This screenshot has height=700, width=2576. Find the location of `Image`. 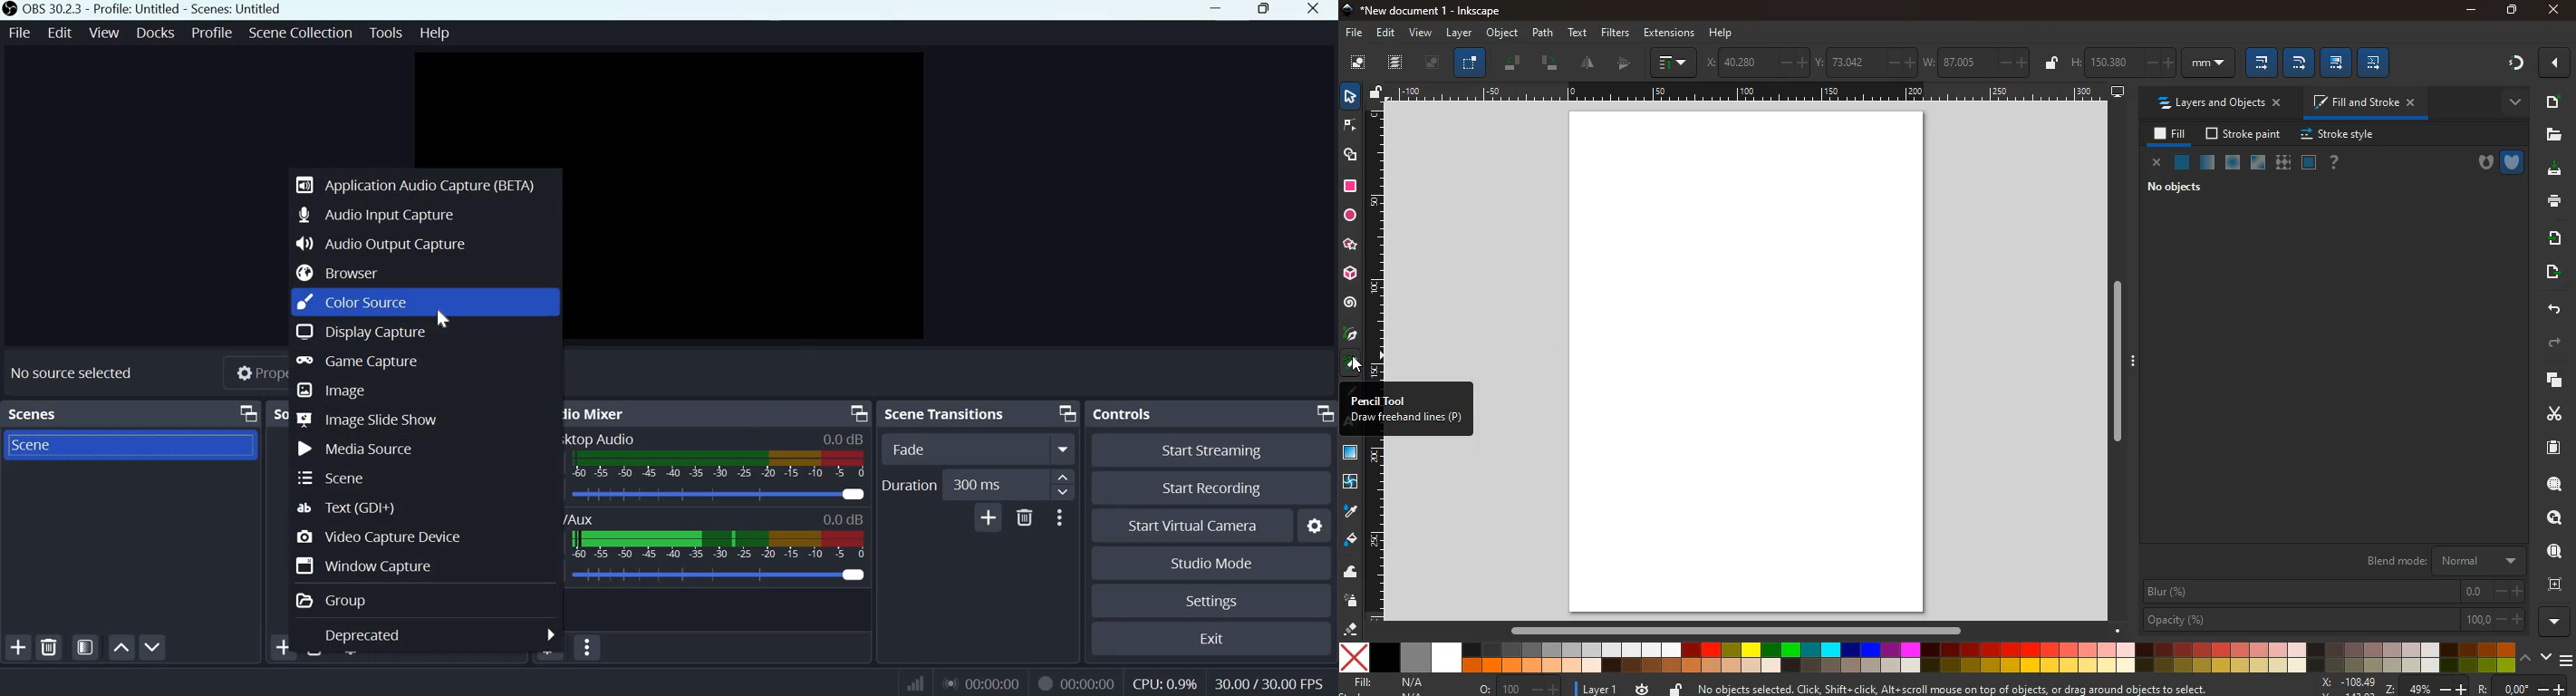

Image is located at coordinates (337, 388).